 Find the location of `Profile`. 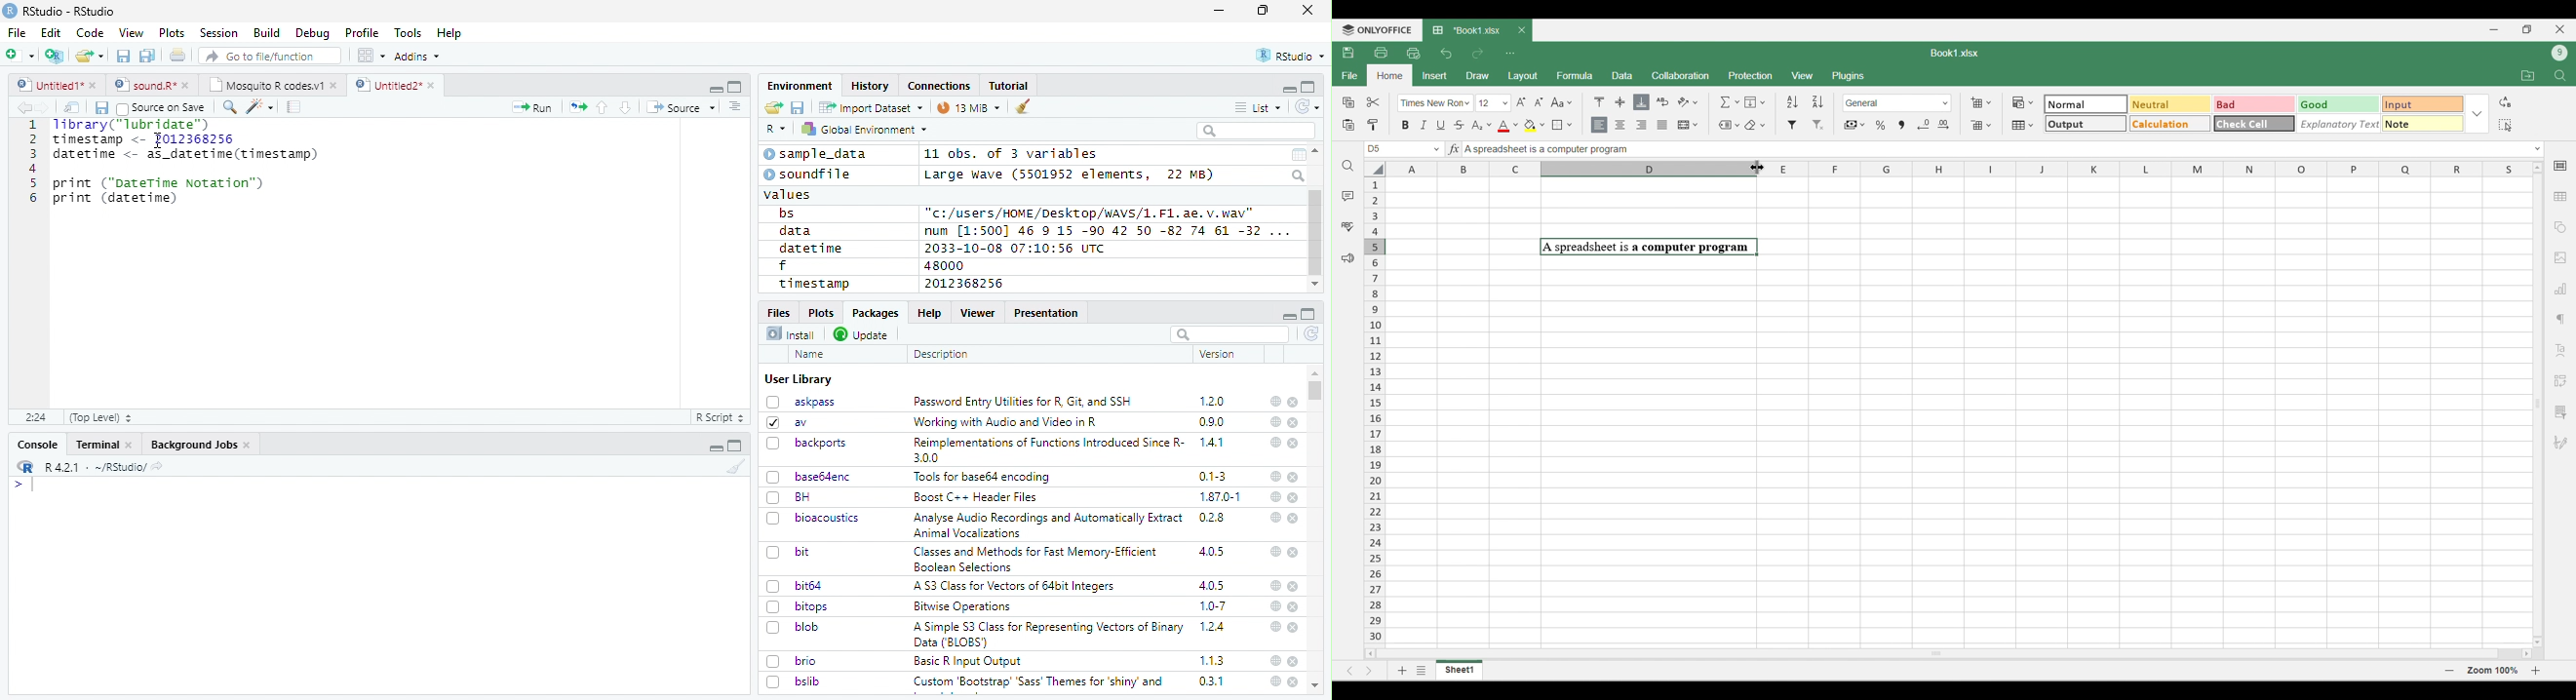

Profile is located at coordinates (362, 33).